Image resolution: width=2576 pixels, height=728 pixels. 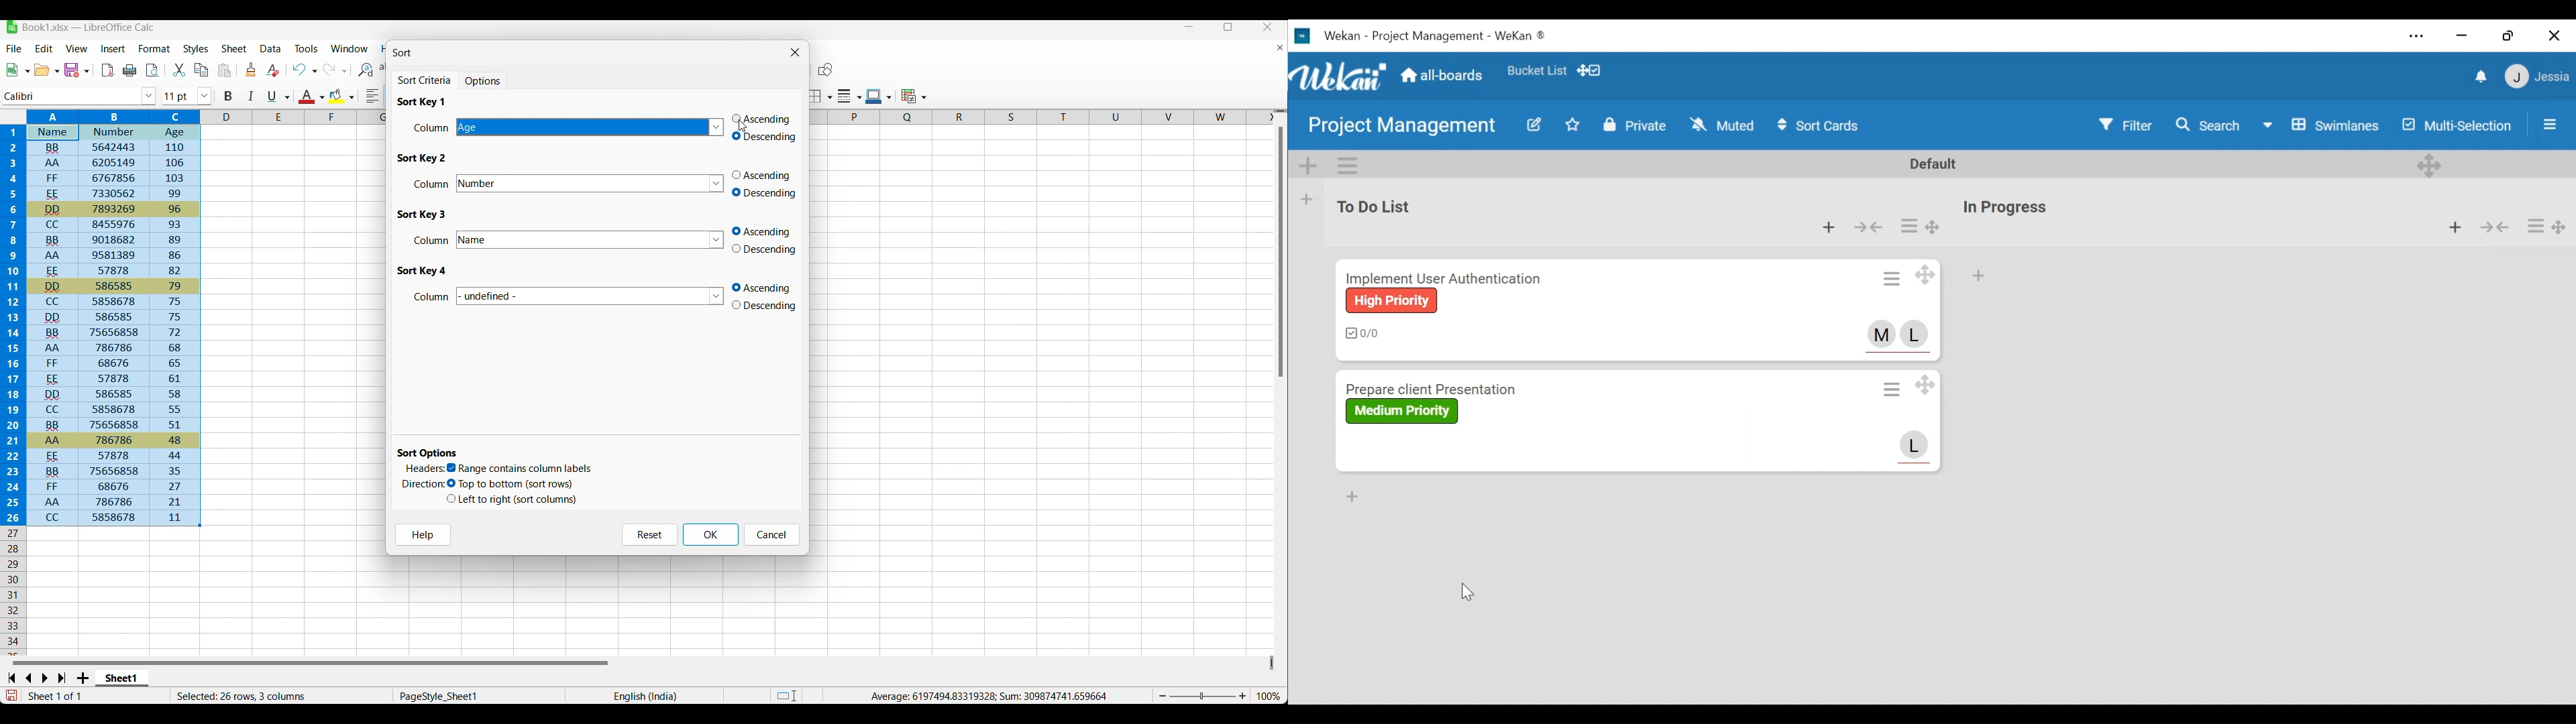 I want to click on Go to first sheet, so click(x=11, y=678).